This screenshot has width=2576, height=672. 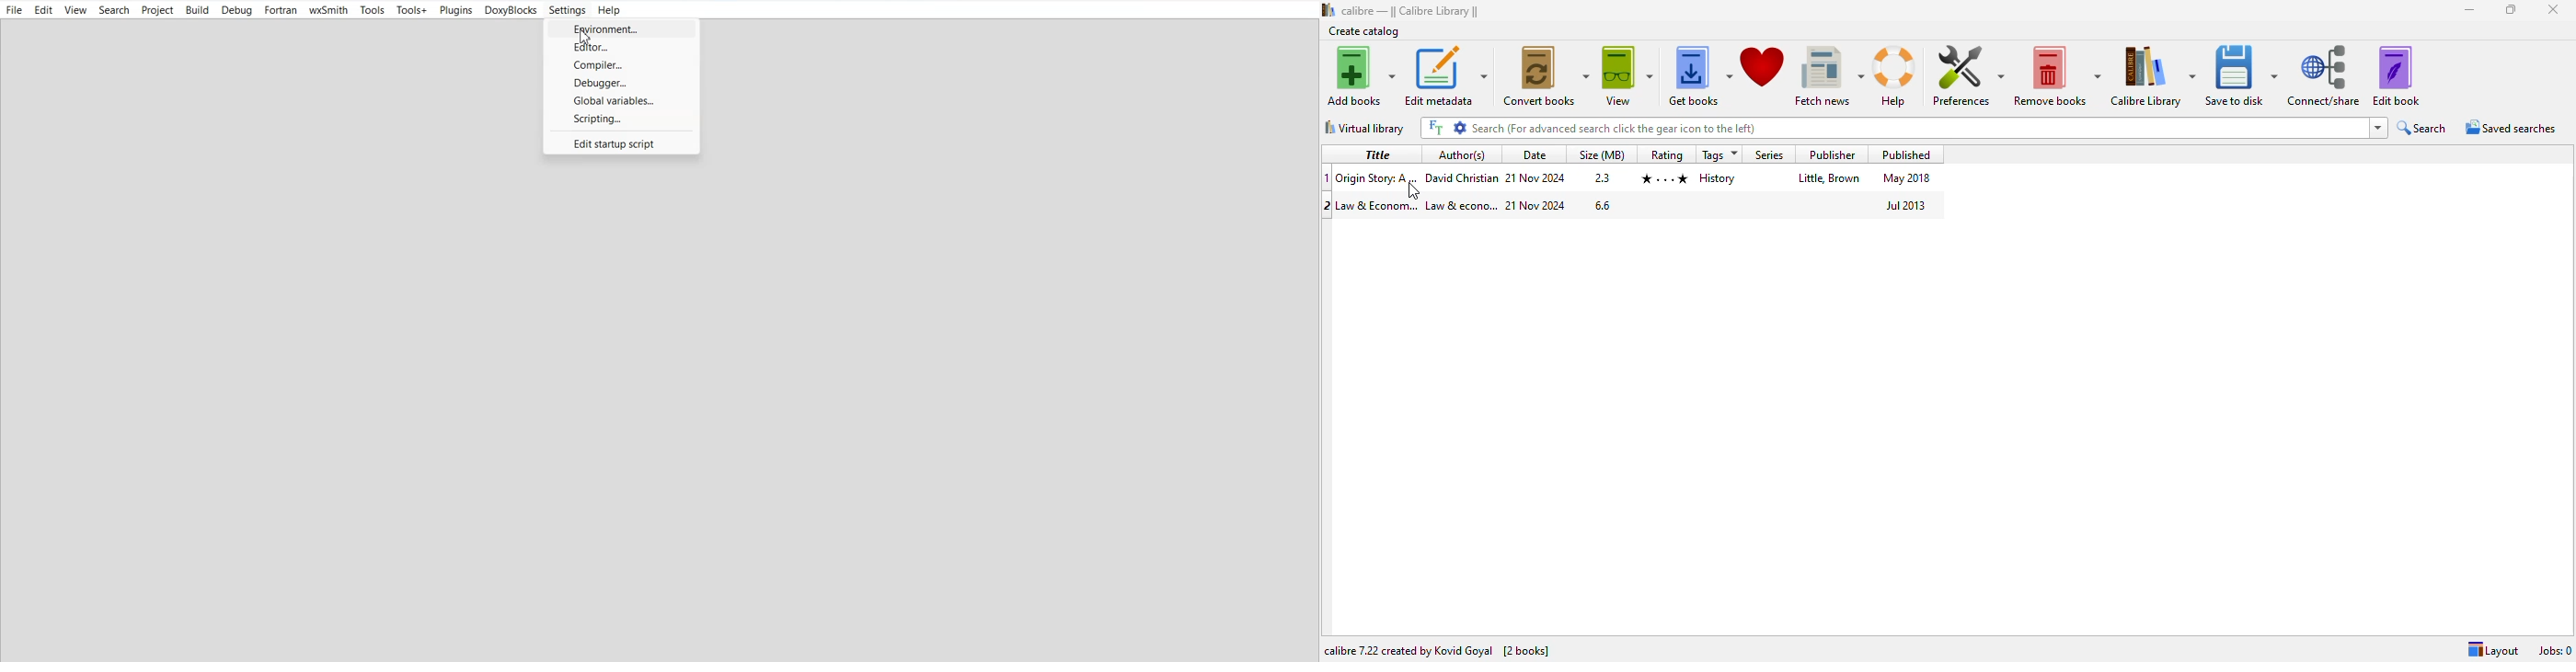 What do you see at coordinates (1375, 154) in the screenshot?
I see `title` at bounding box center [1375, 154].